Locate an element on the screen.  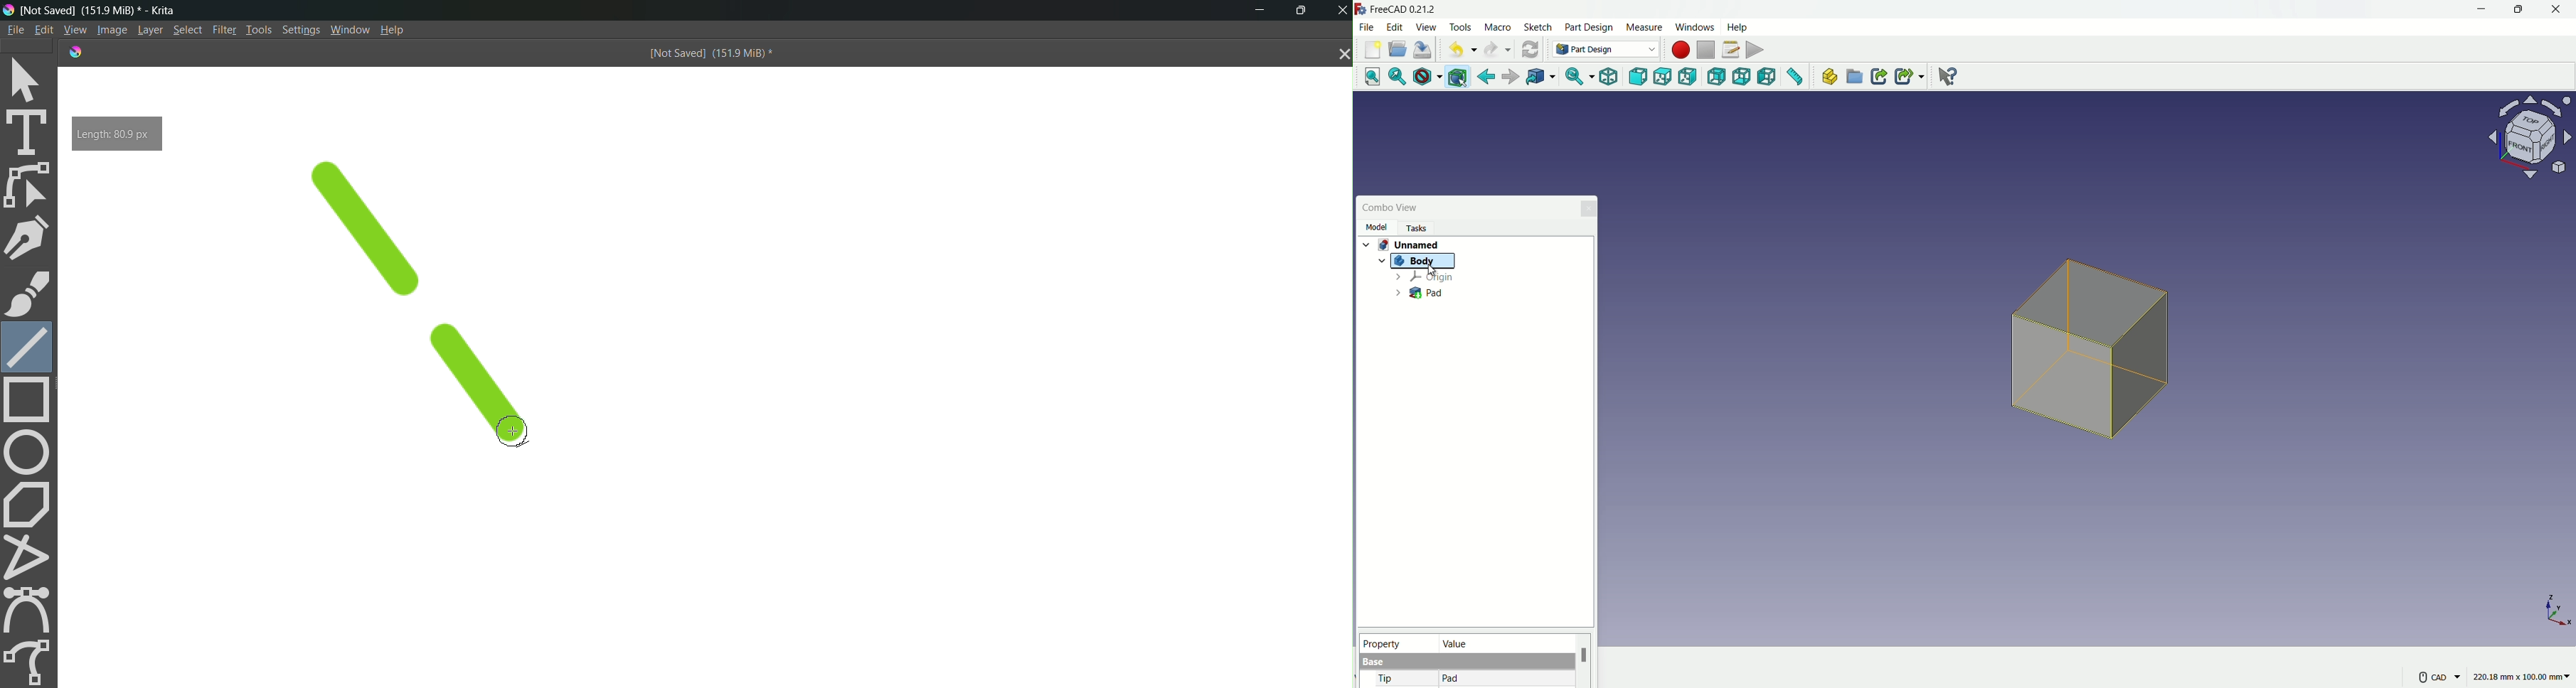
combo view is located at coordinates (1391, 208).